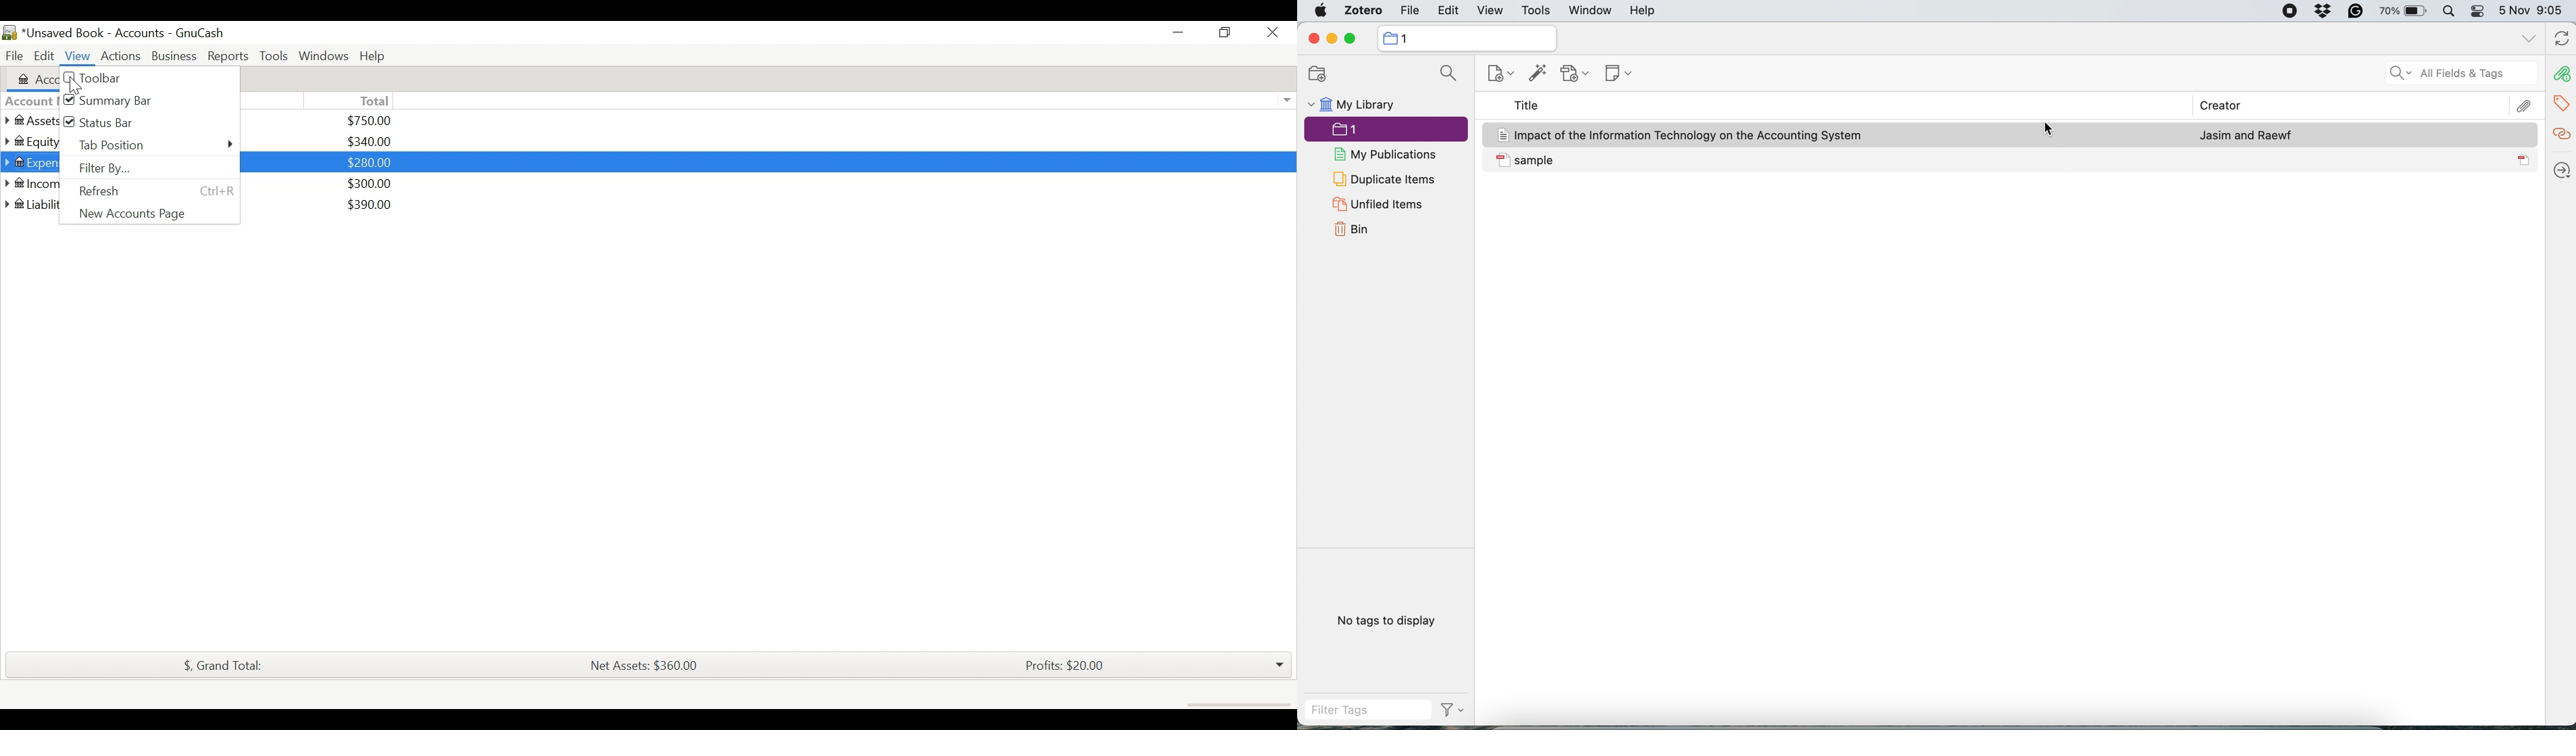 This screenshot has height=756, width=2576. What do you see at coordinates (2449, 12) in the screenshot?
I see `spotlight search` at bounding box center [2449, 12].